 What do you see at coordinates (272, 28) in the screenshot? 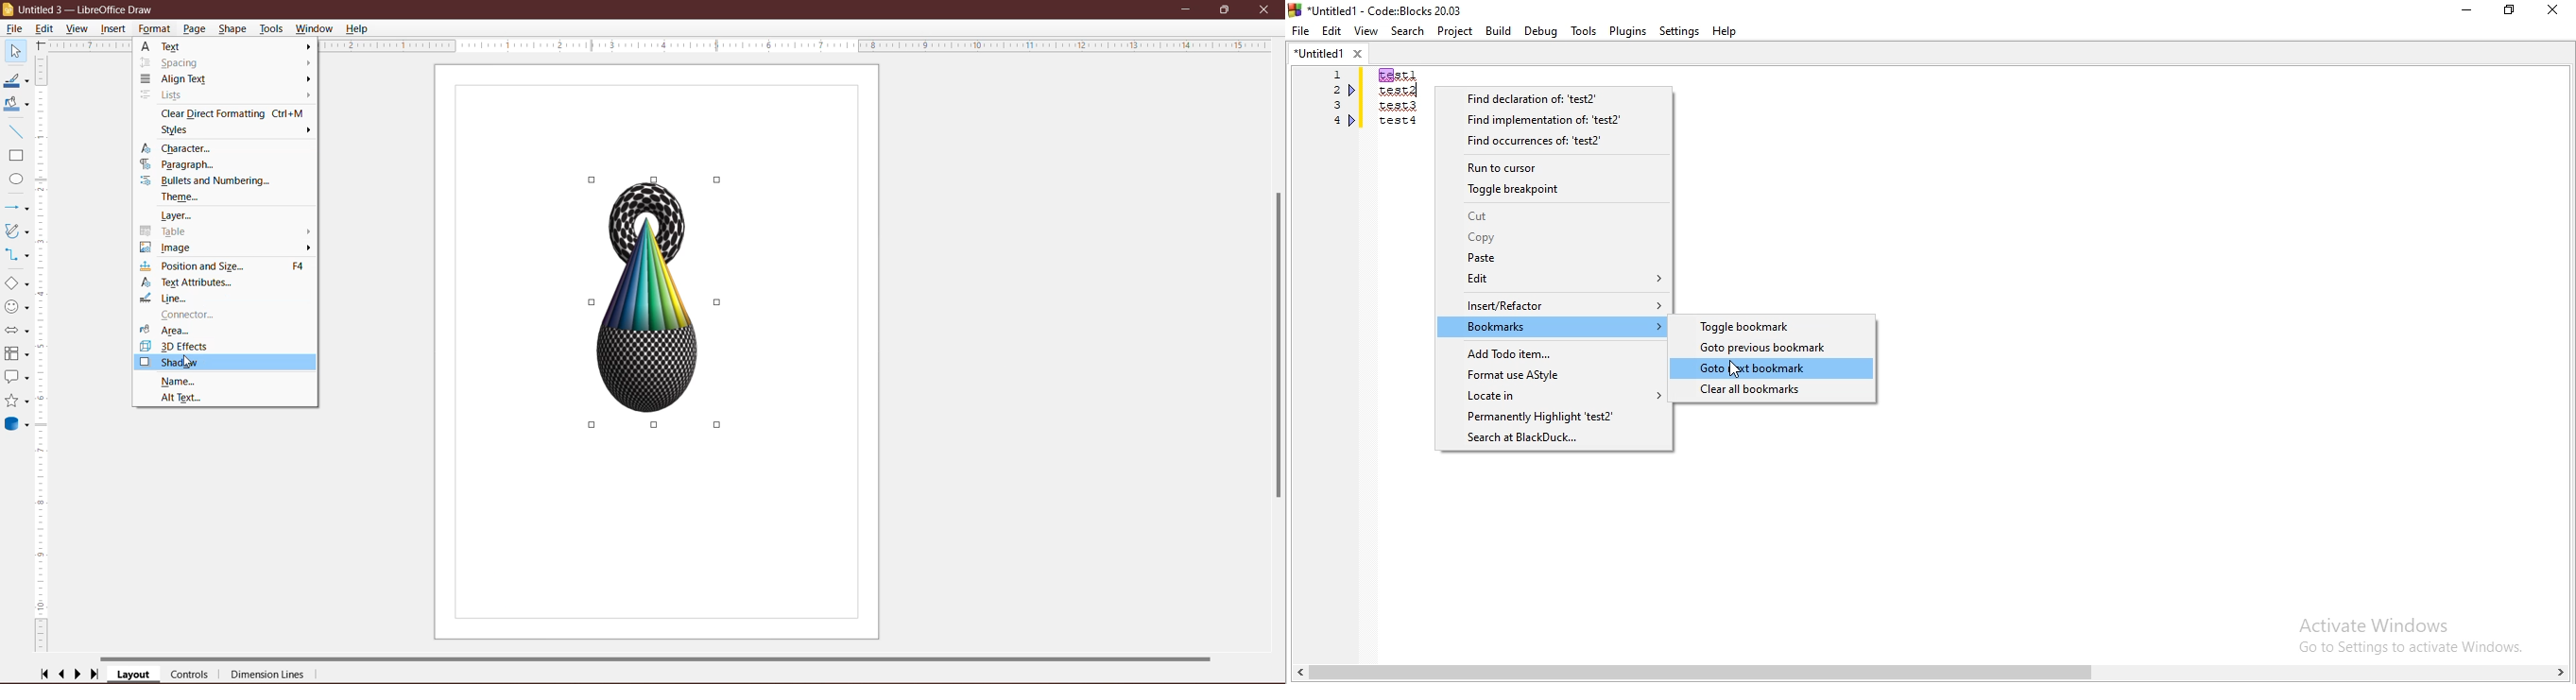
I see `Tools` at bounding box center [272, 28].